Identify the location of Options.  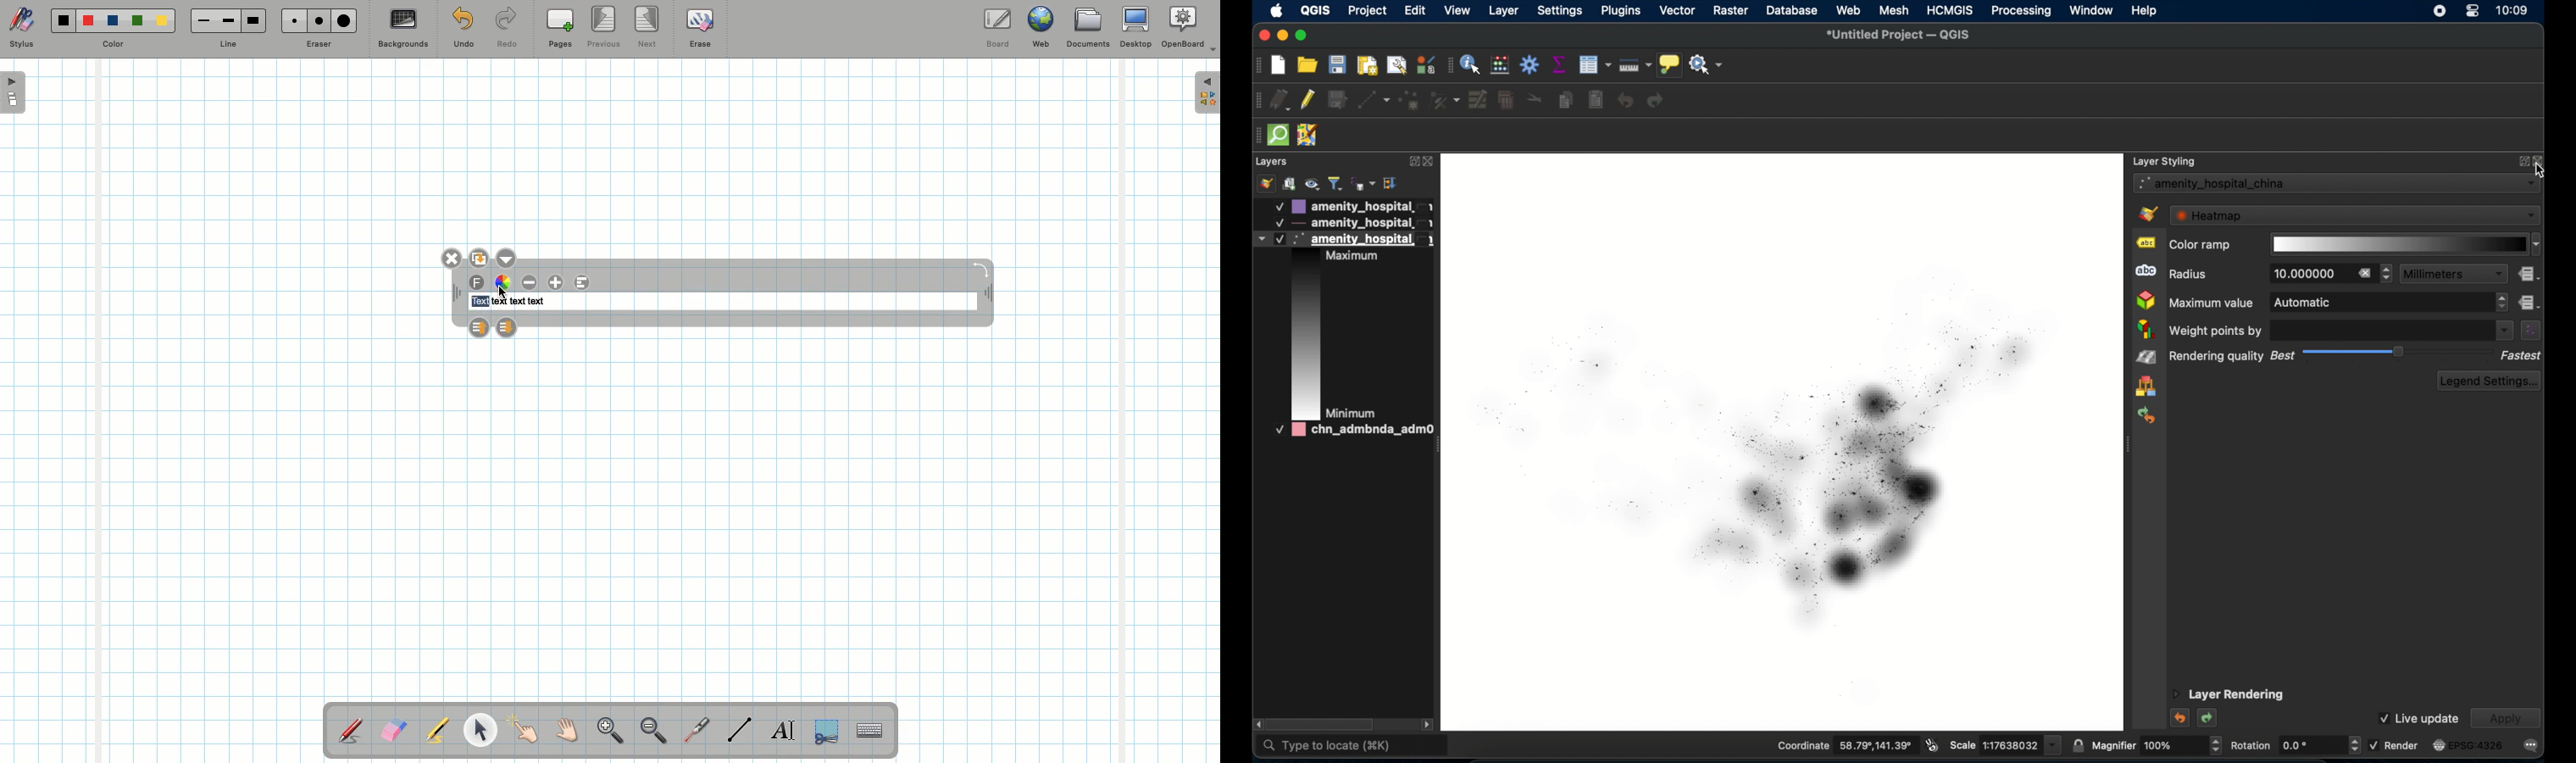
(506, 257).